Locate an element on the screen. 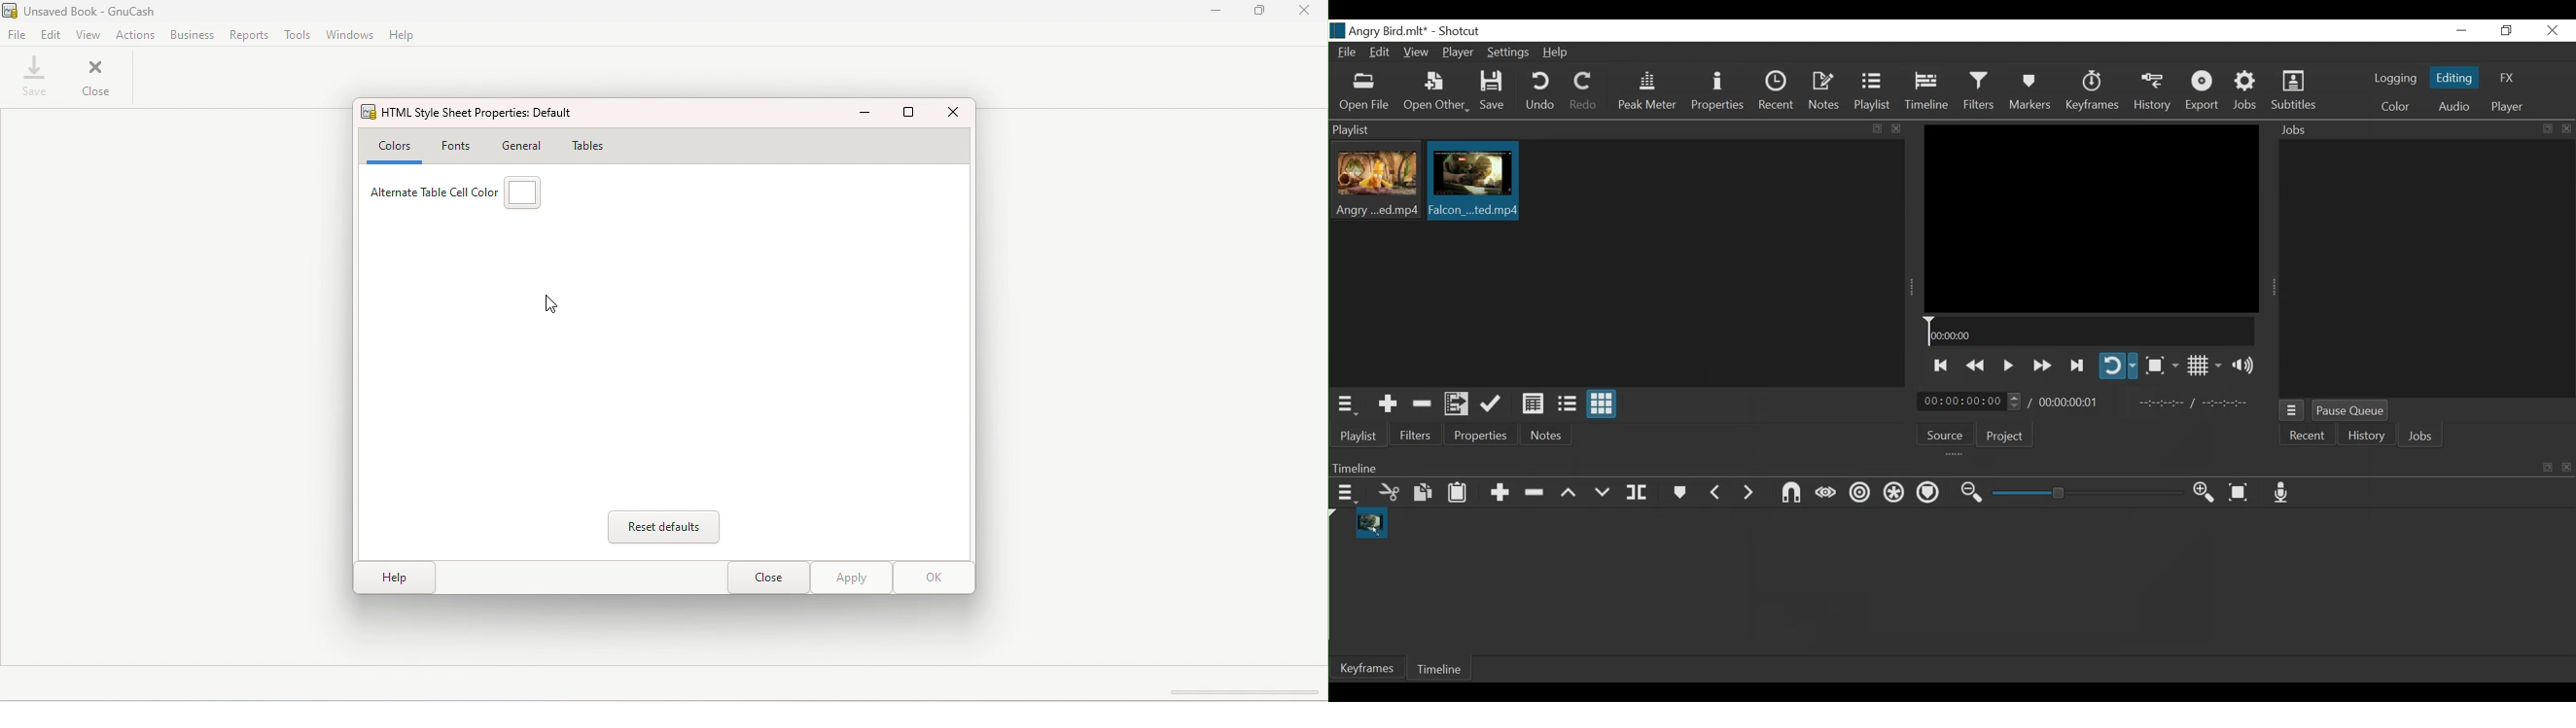 This screenshot has height=728, width=2576. Scrub while dragging is located at coordinates (1828, 494).